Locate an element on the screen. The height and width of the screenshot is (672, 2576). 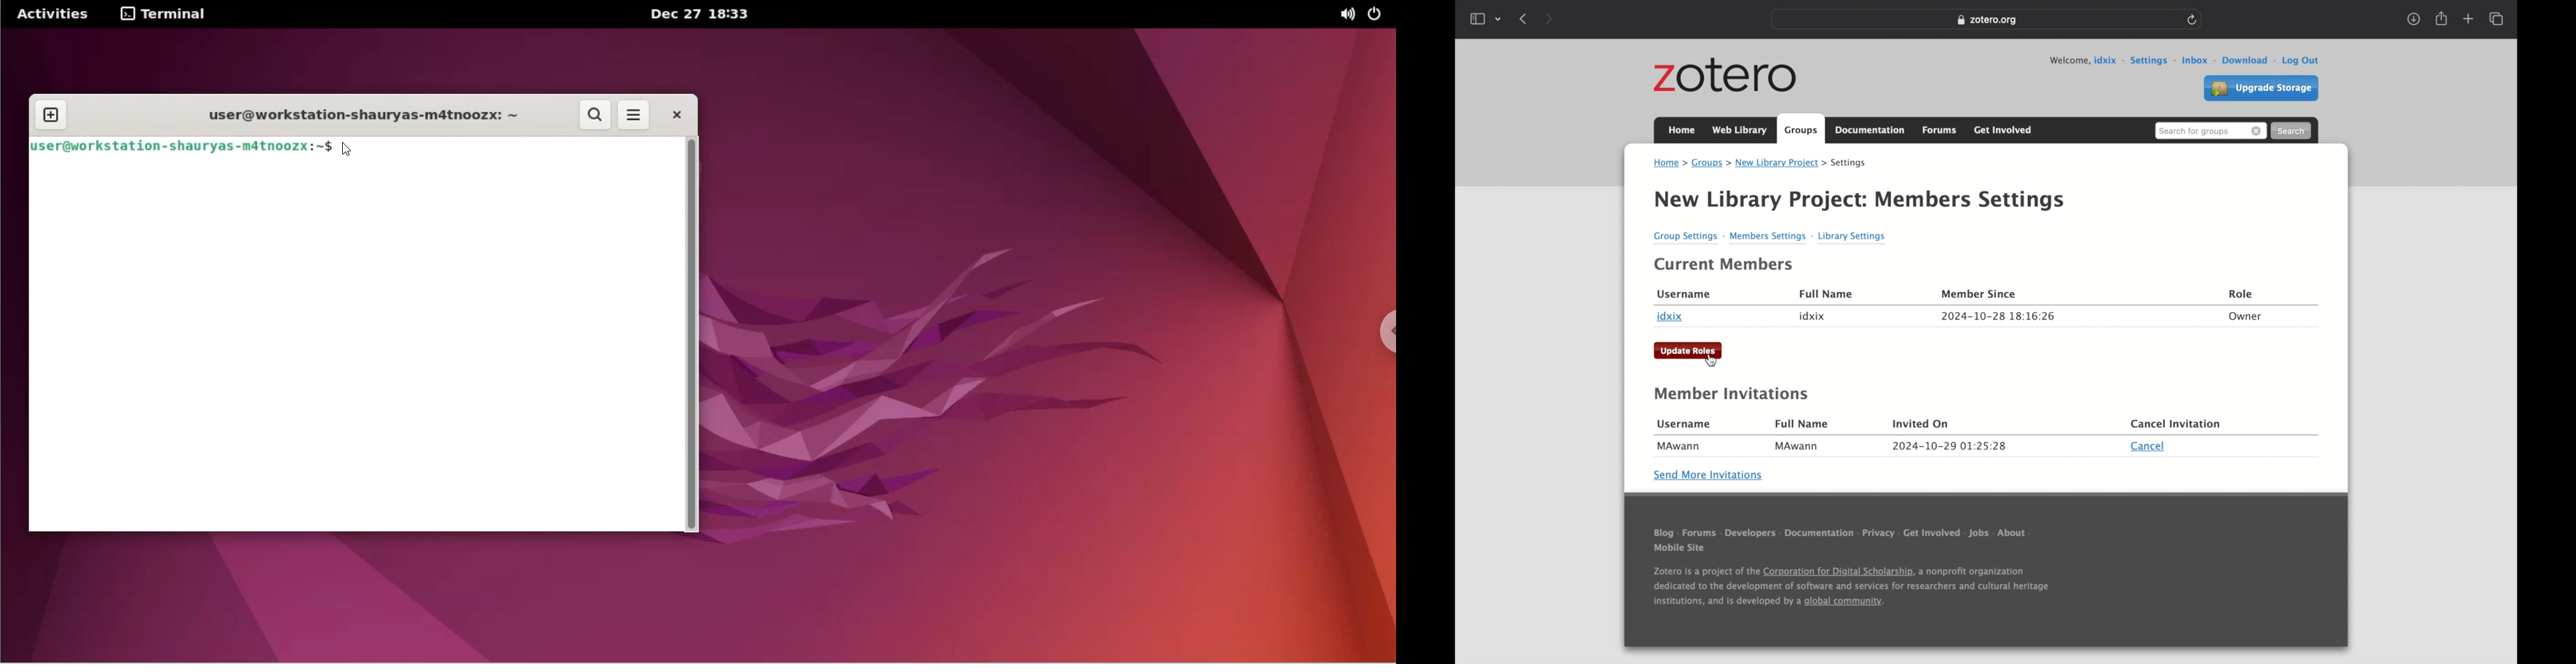
blog is located at coordinates (1661, 532).